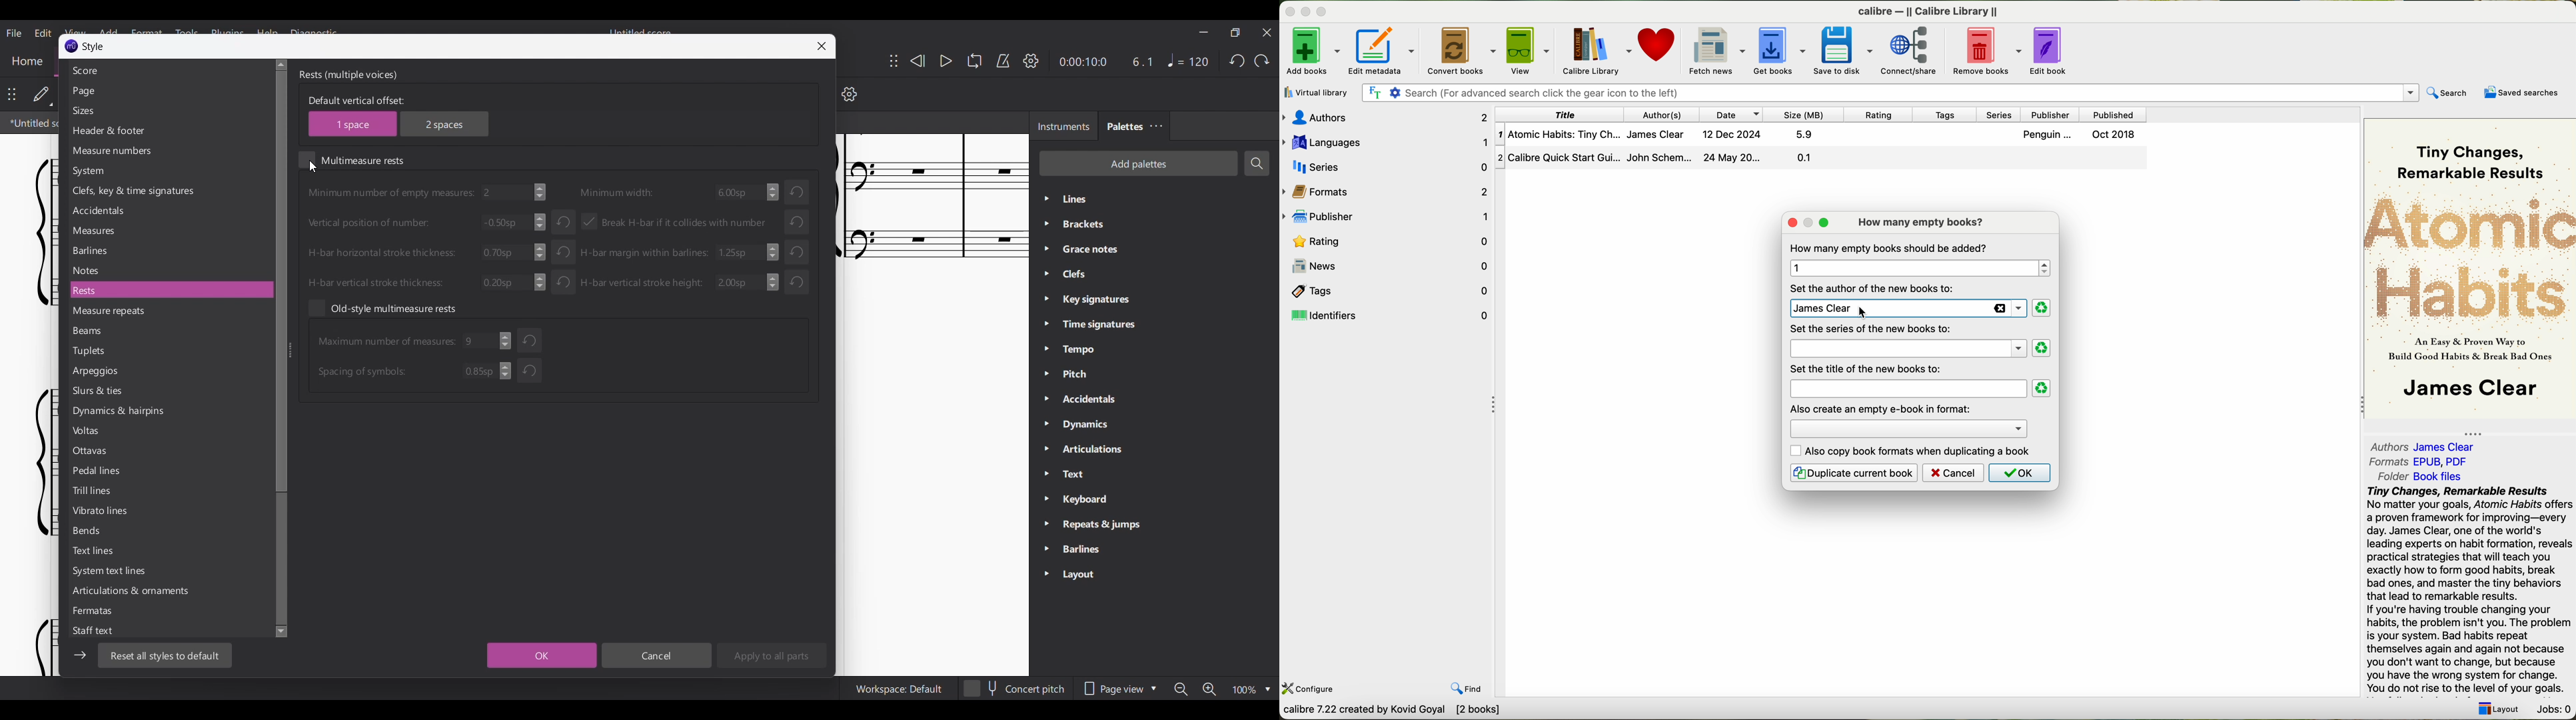 Image resolution: width=2576 pixels, height=728 pixels. Describe the element at coordinates (171, 290) in the screenshot. I see `Rests, current selection highlighted` at that location.